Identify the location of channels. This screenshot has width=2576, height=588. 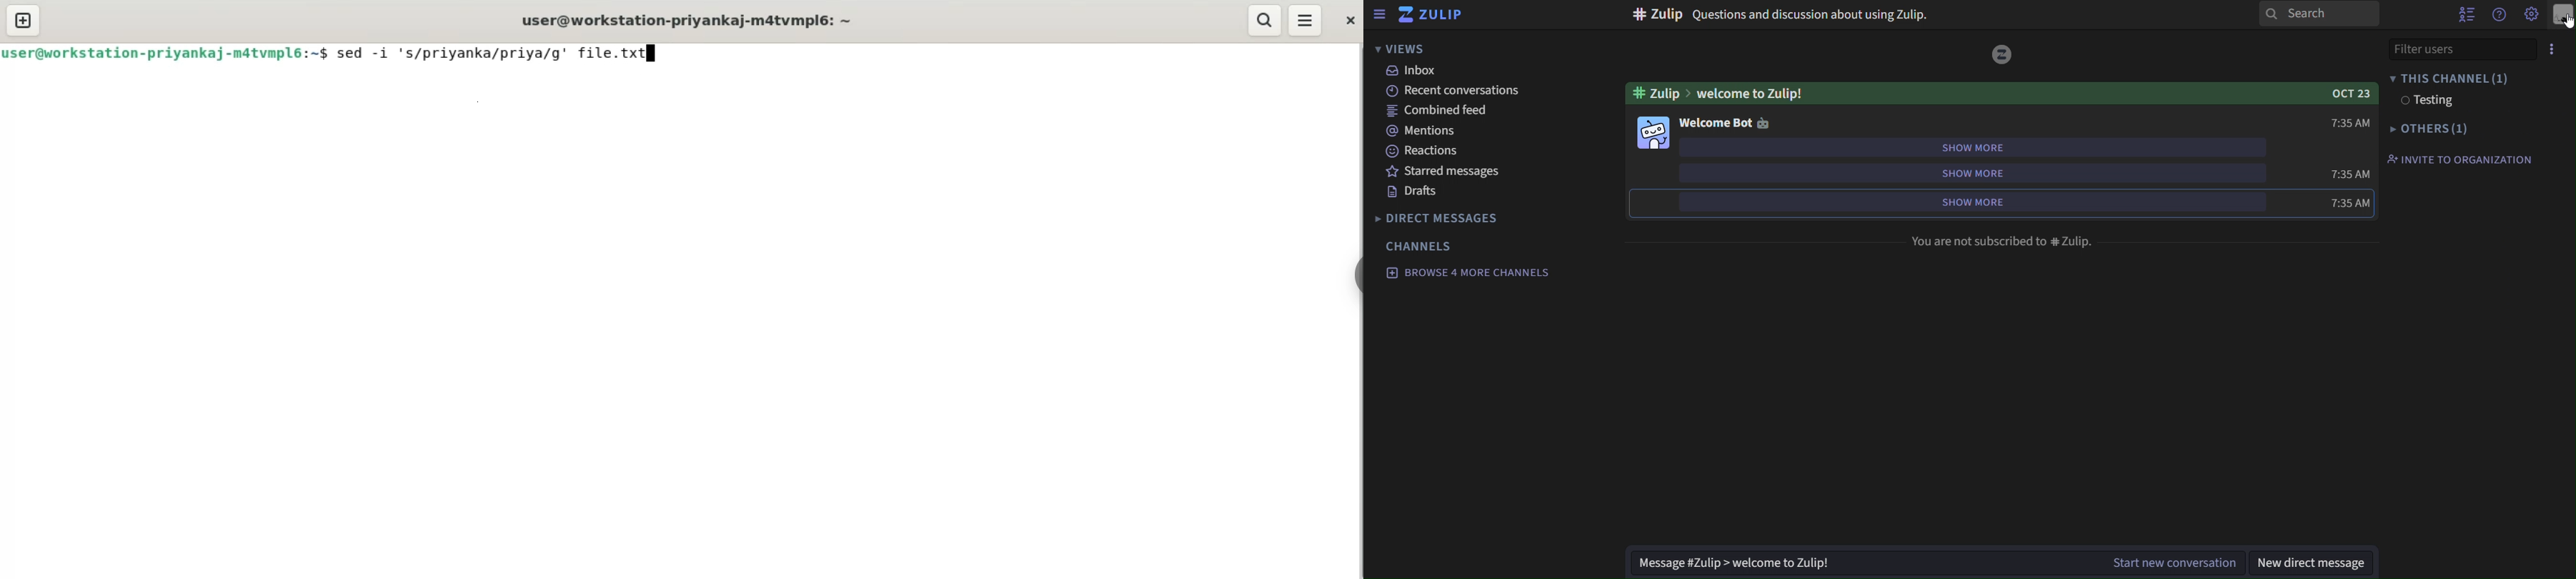
(1422, 246).